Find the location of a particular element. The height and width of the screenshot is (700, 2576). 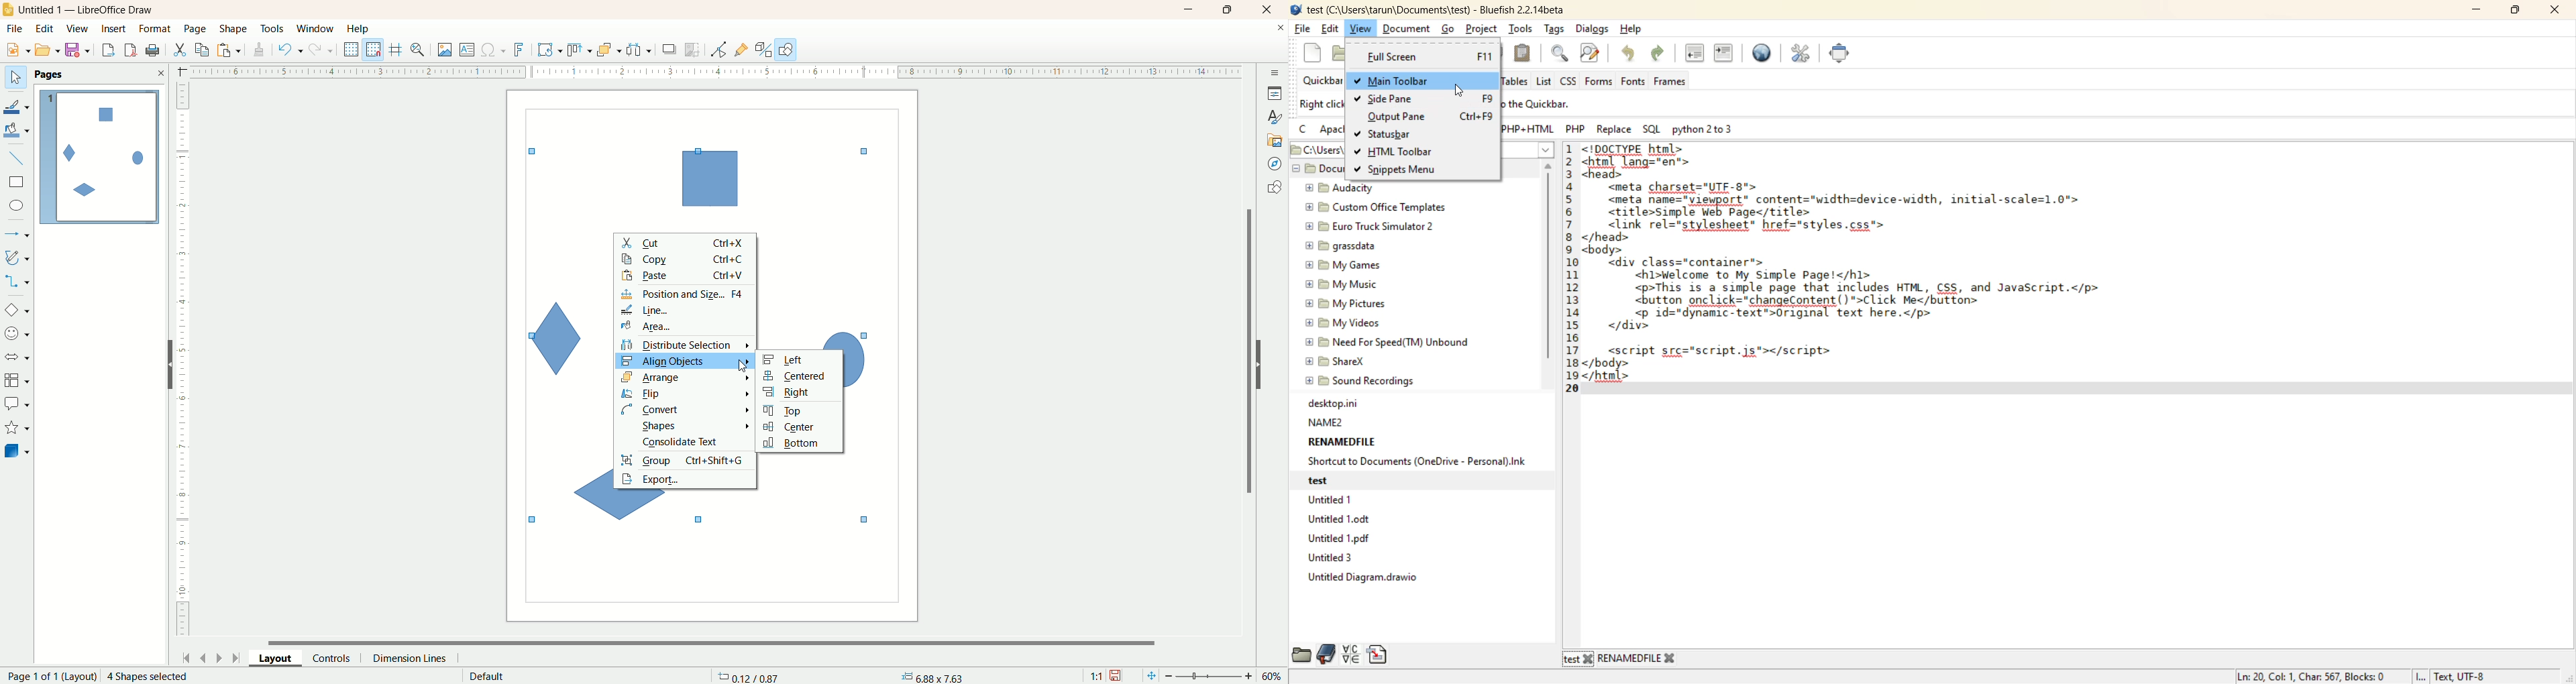

crop image is located at coordinates (693, 50).